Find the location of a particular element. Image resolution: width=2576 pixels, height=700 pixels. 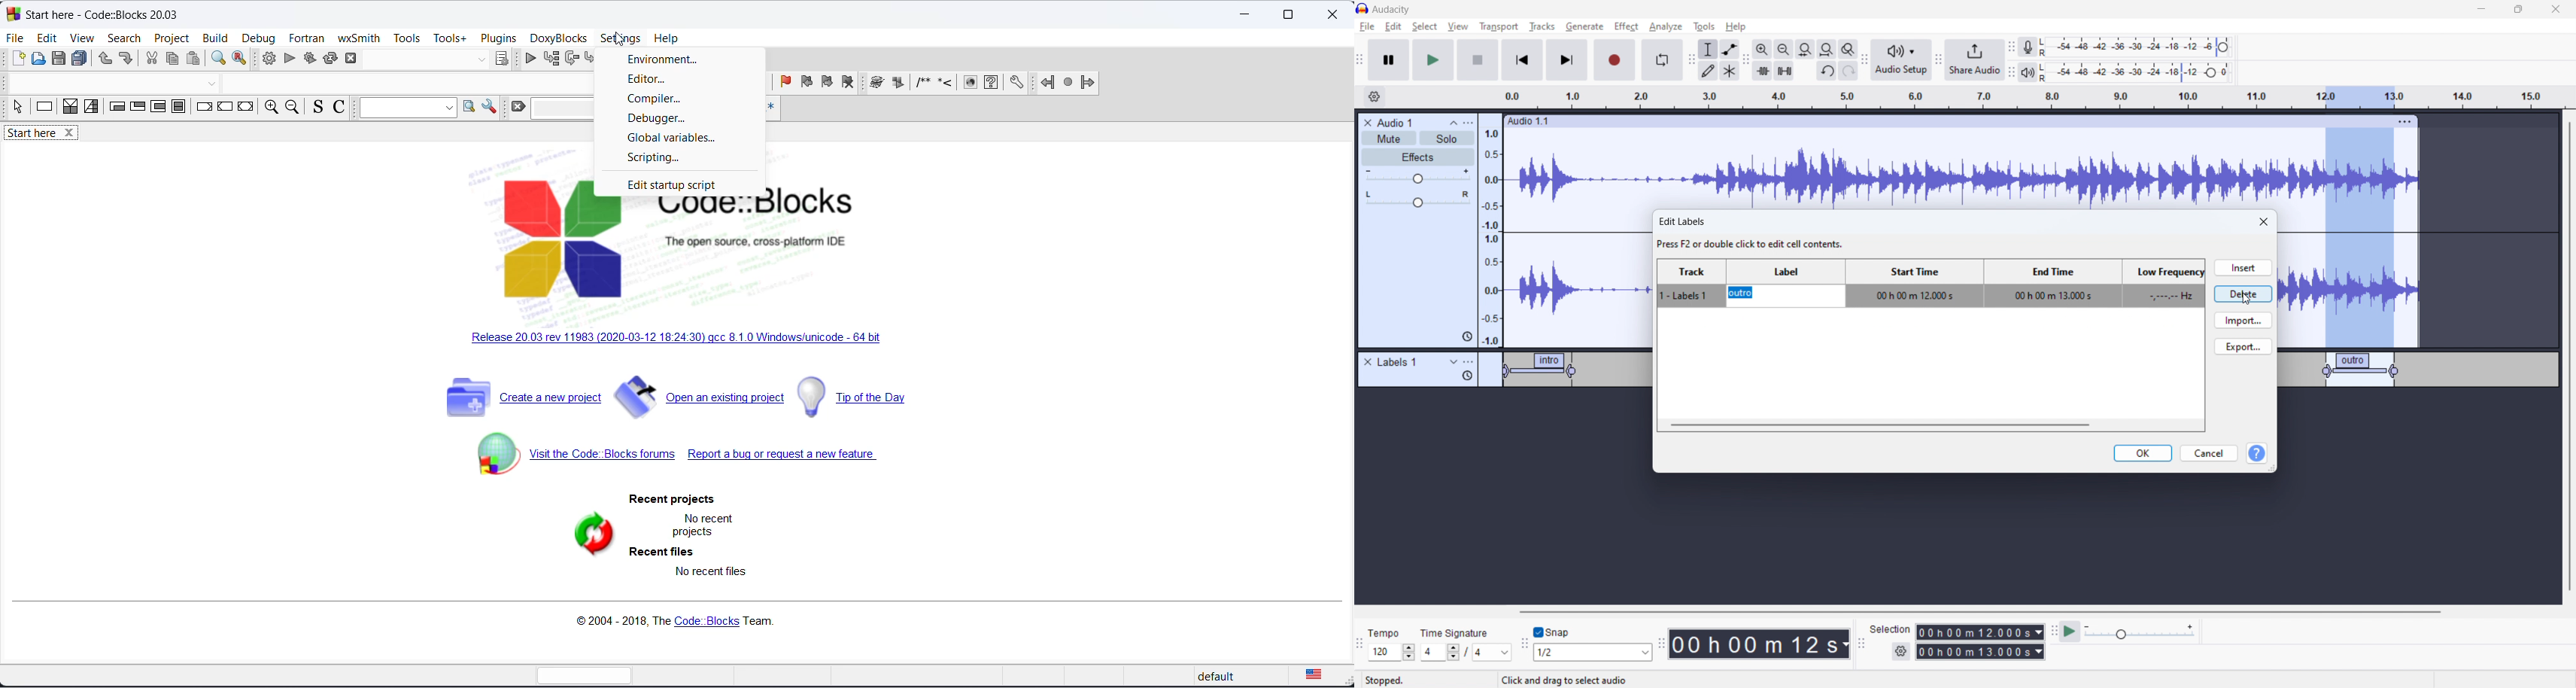

import is located at coordinates (2244, 320).